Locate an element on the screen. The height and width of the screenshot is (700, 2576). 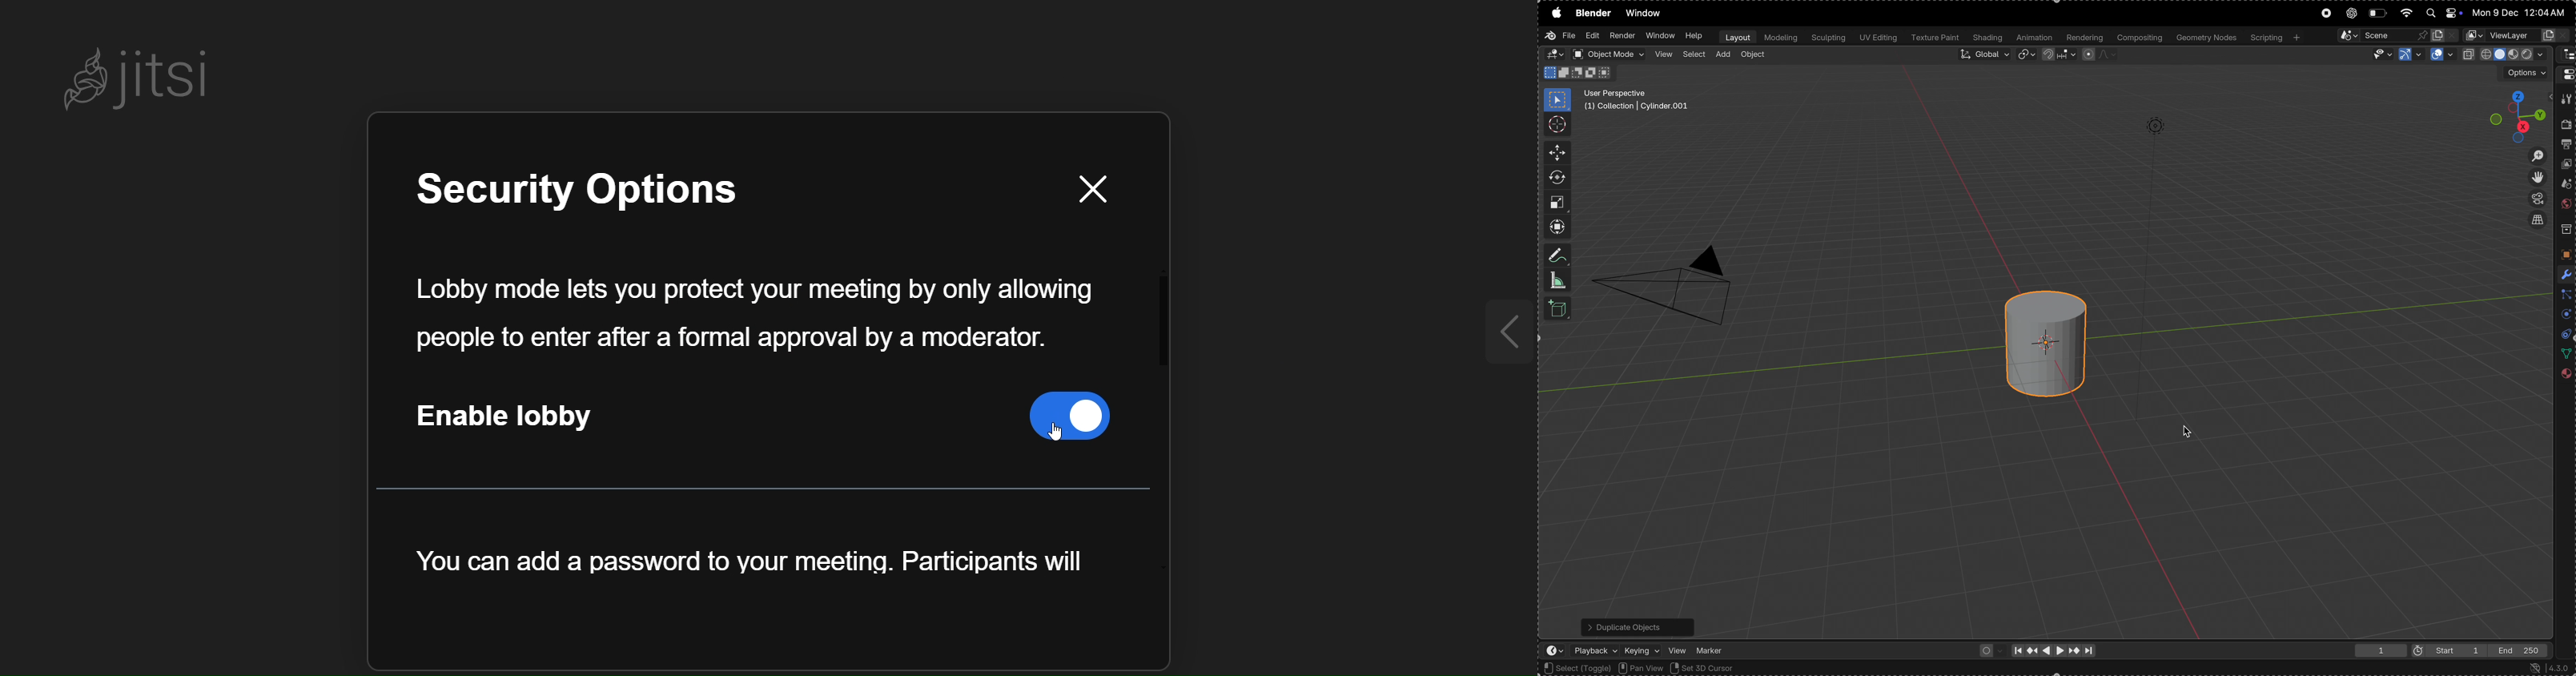
cursor is located at coordinates (2185, 430).